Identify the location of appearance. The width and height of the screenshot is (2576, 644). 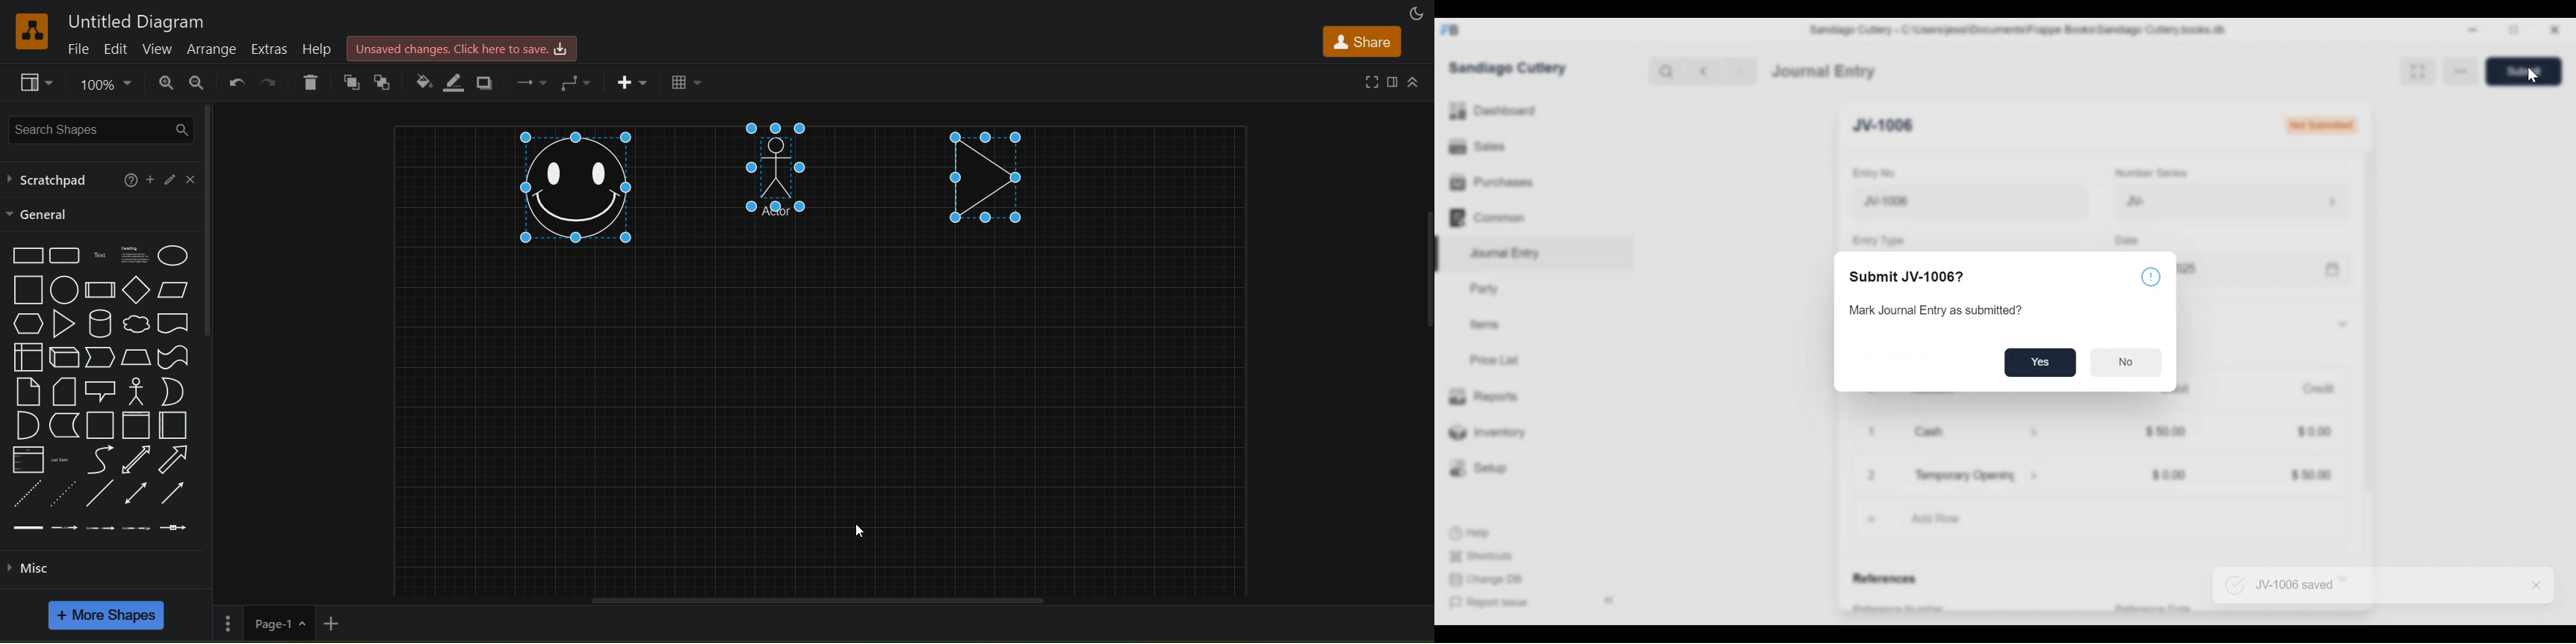
(1415, 13).